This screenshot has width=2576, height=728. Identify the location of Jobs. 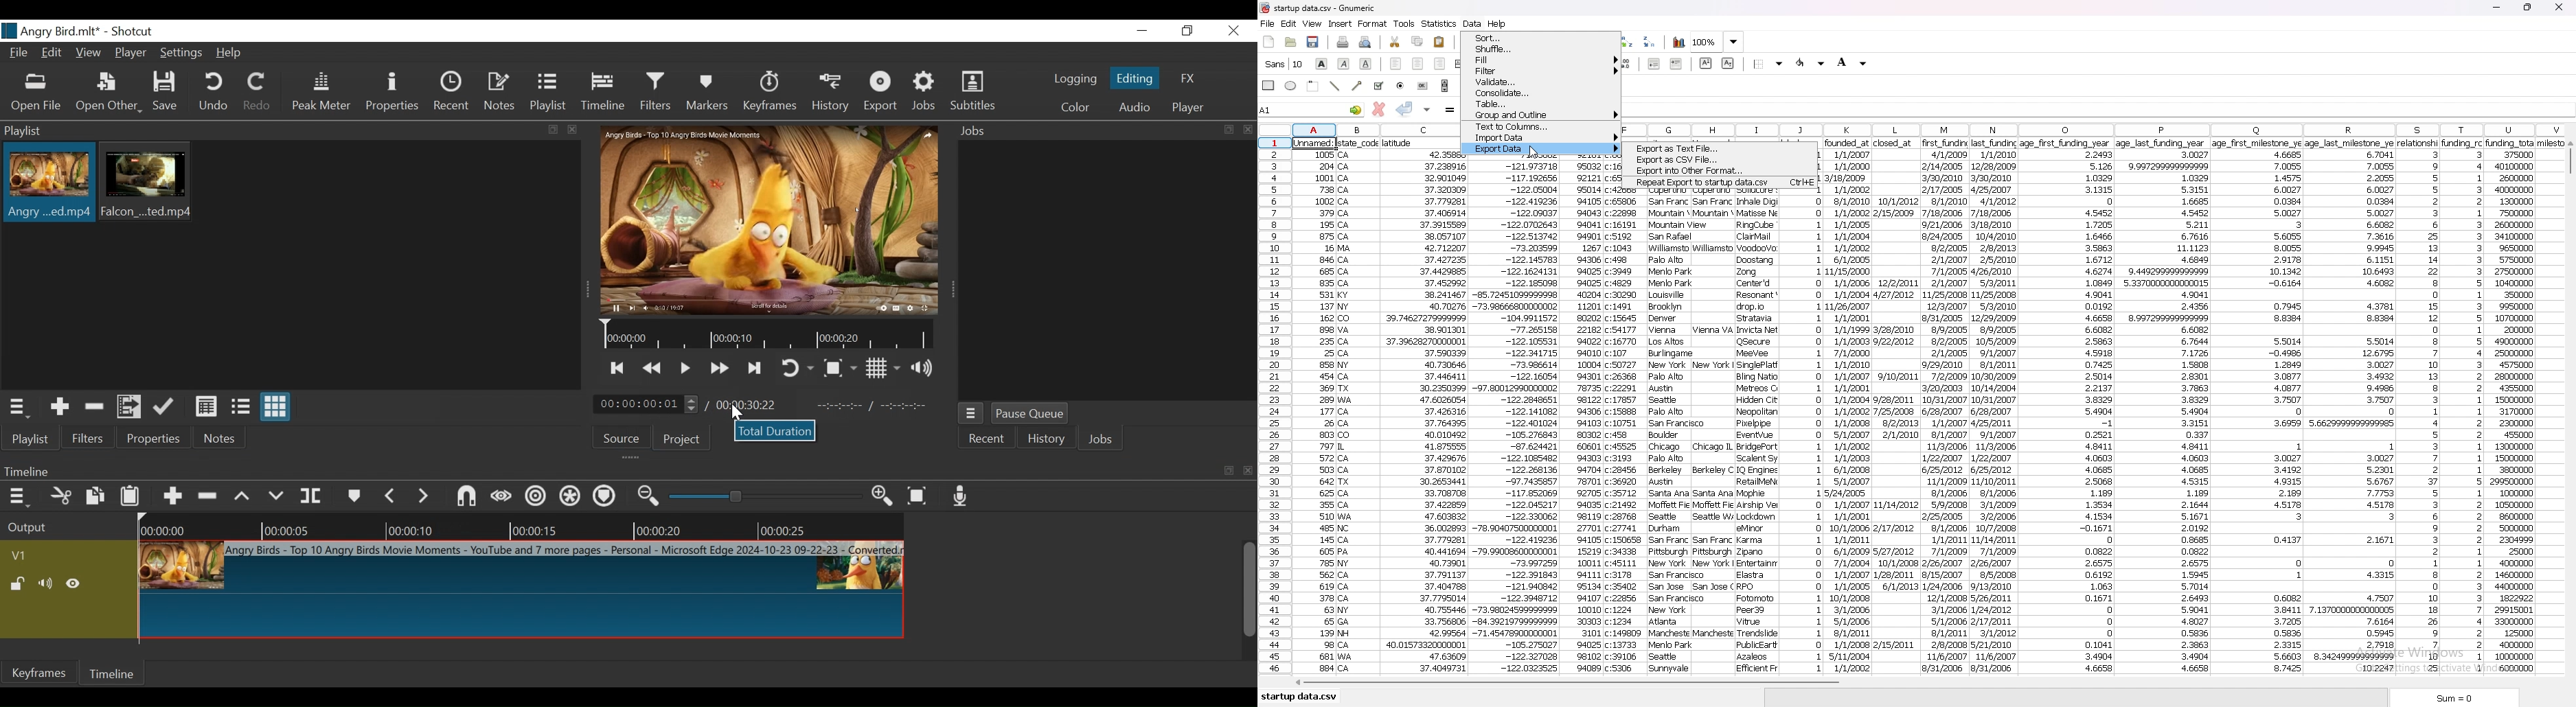
(926, 94).